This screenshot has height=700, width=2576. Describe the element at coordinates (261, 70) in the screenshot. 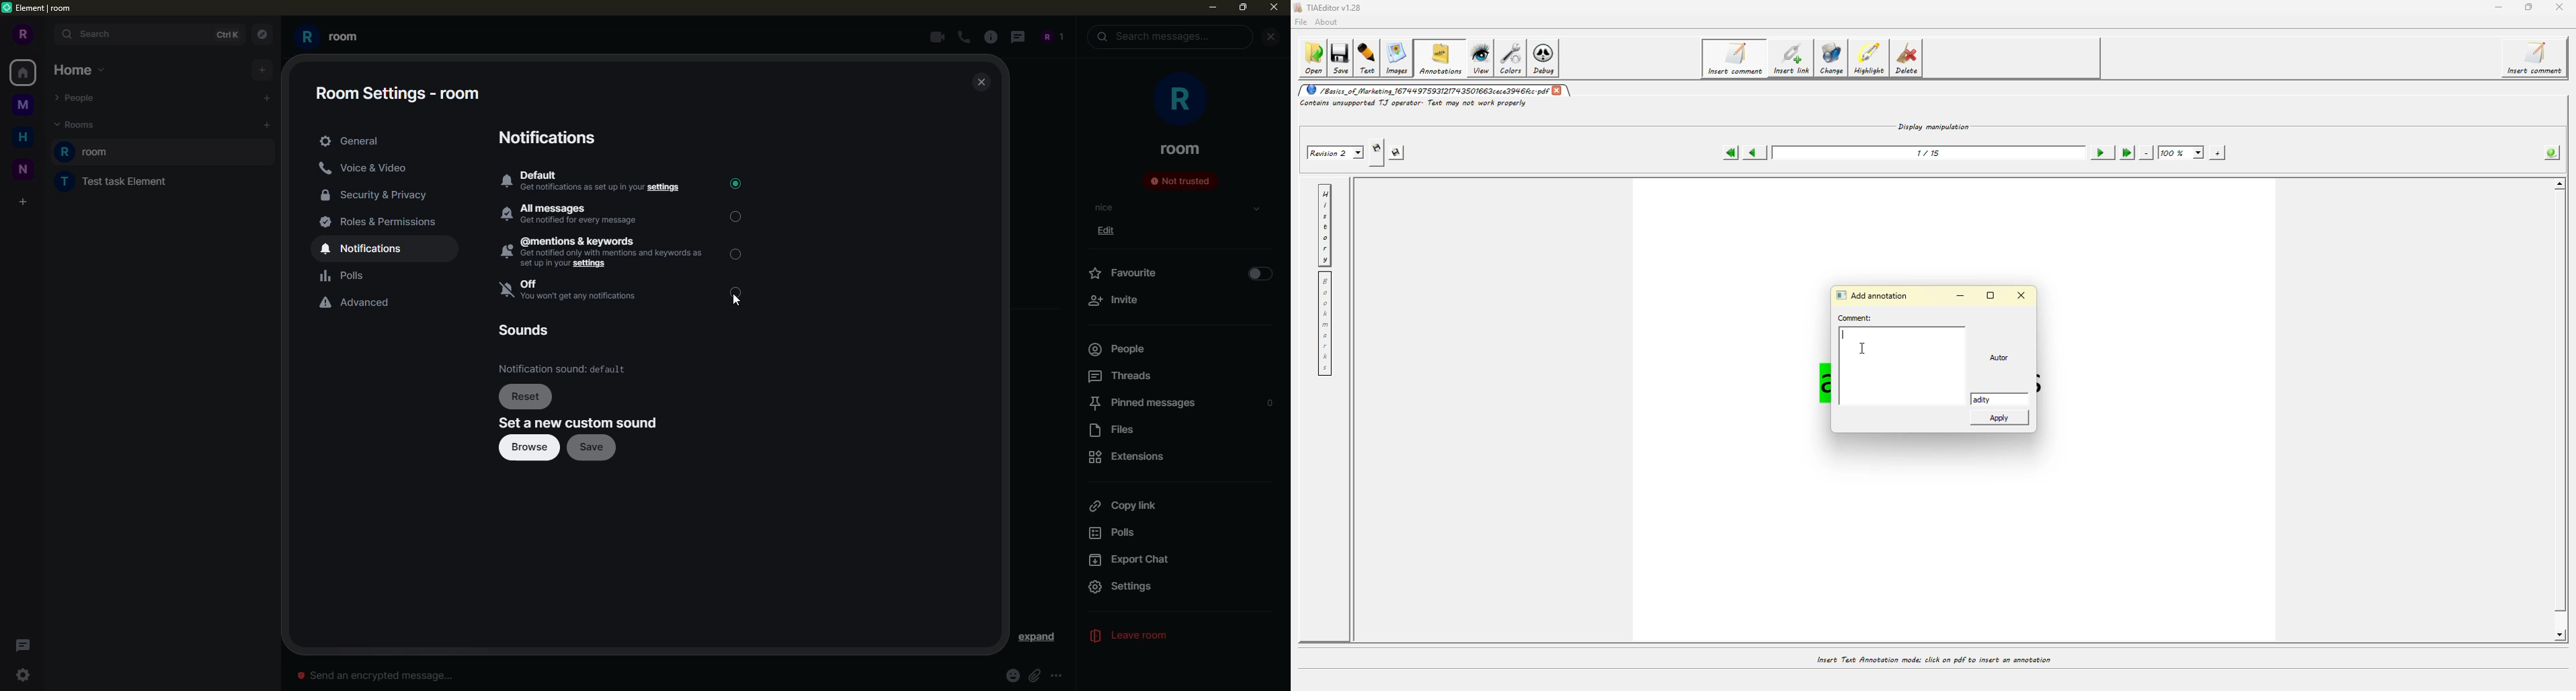

I see `add` at that location.